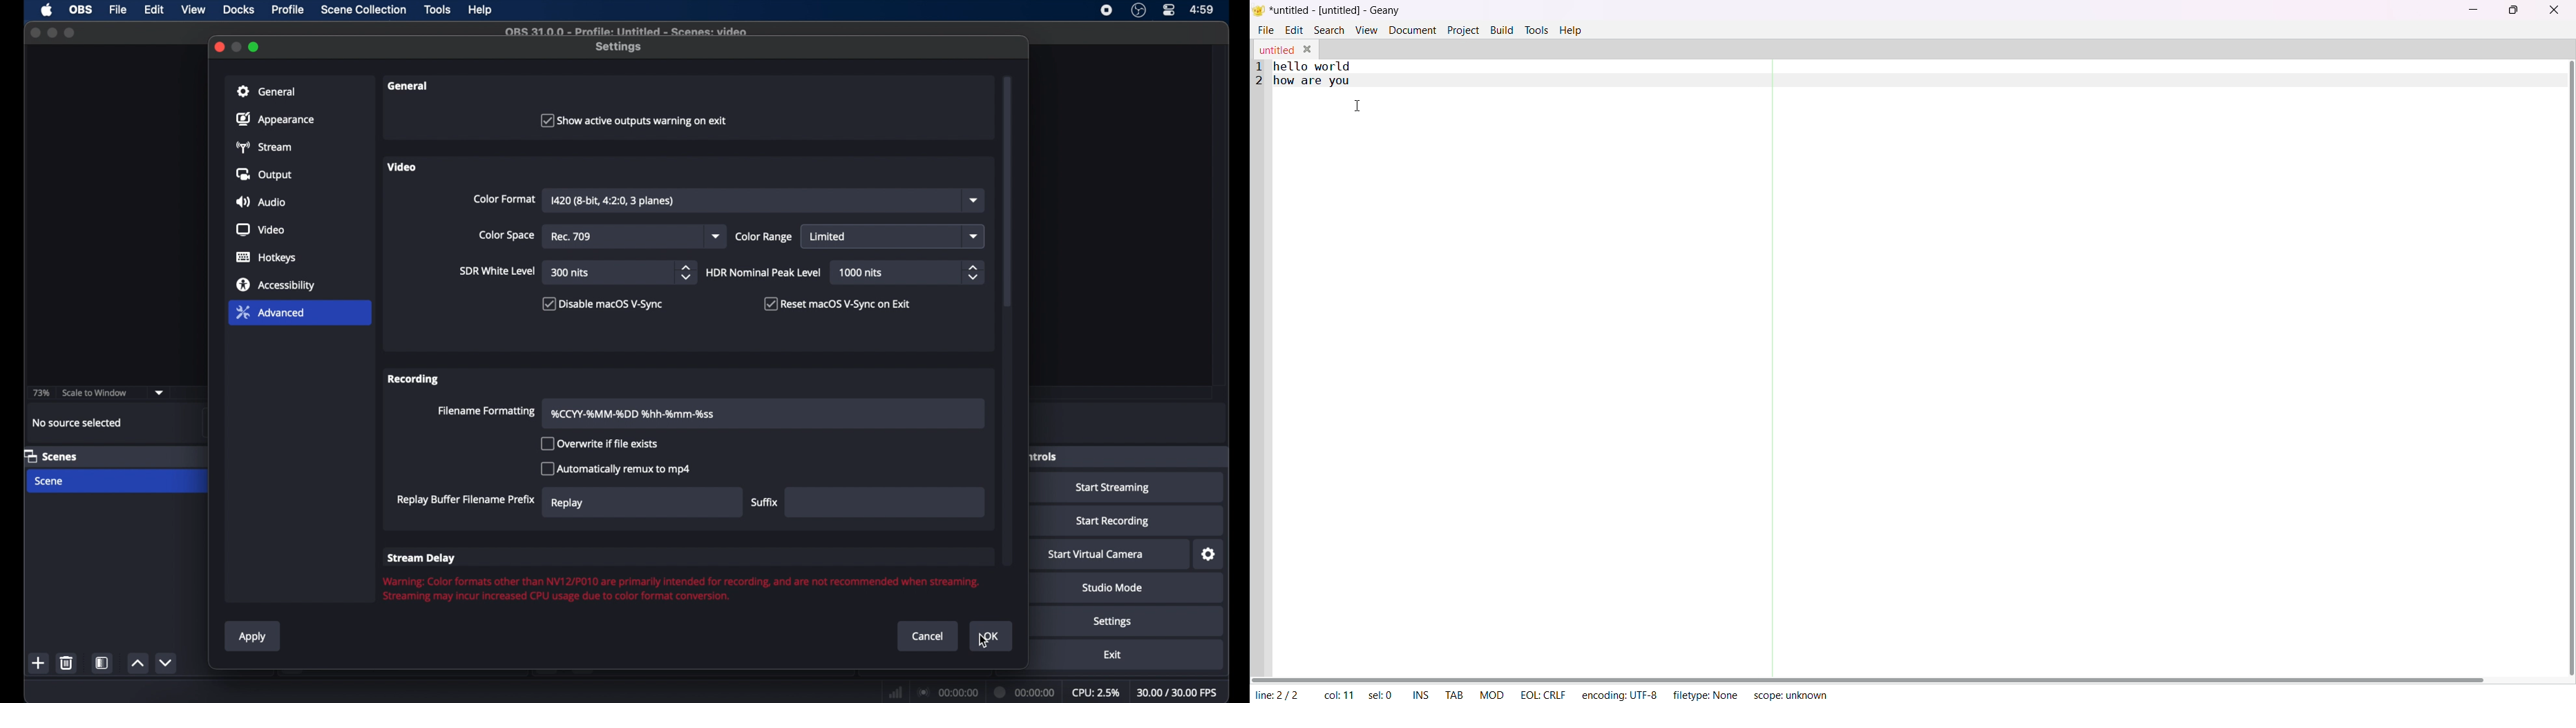 The width and height of the screenshot is (2576, 728). Describe the element at coordinates (40, 393) in the screenshot. I see `73%` at that location.